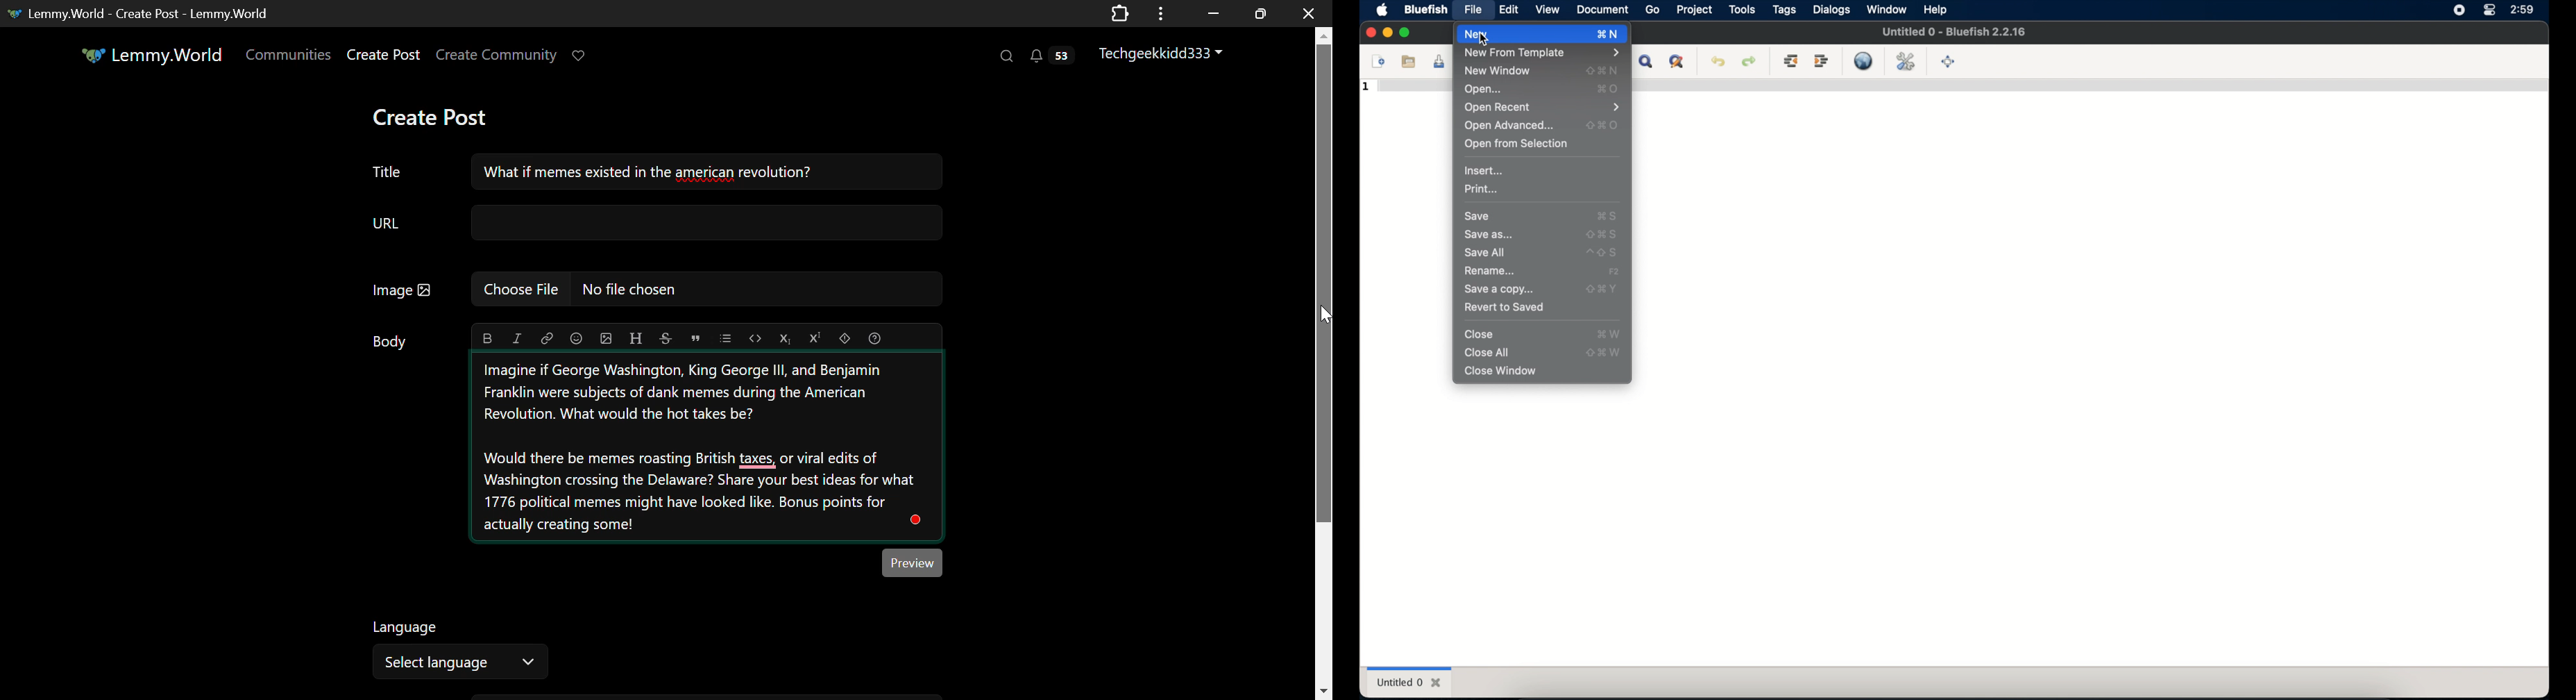  I want to click on Application Options, so click(1160, 12).